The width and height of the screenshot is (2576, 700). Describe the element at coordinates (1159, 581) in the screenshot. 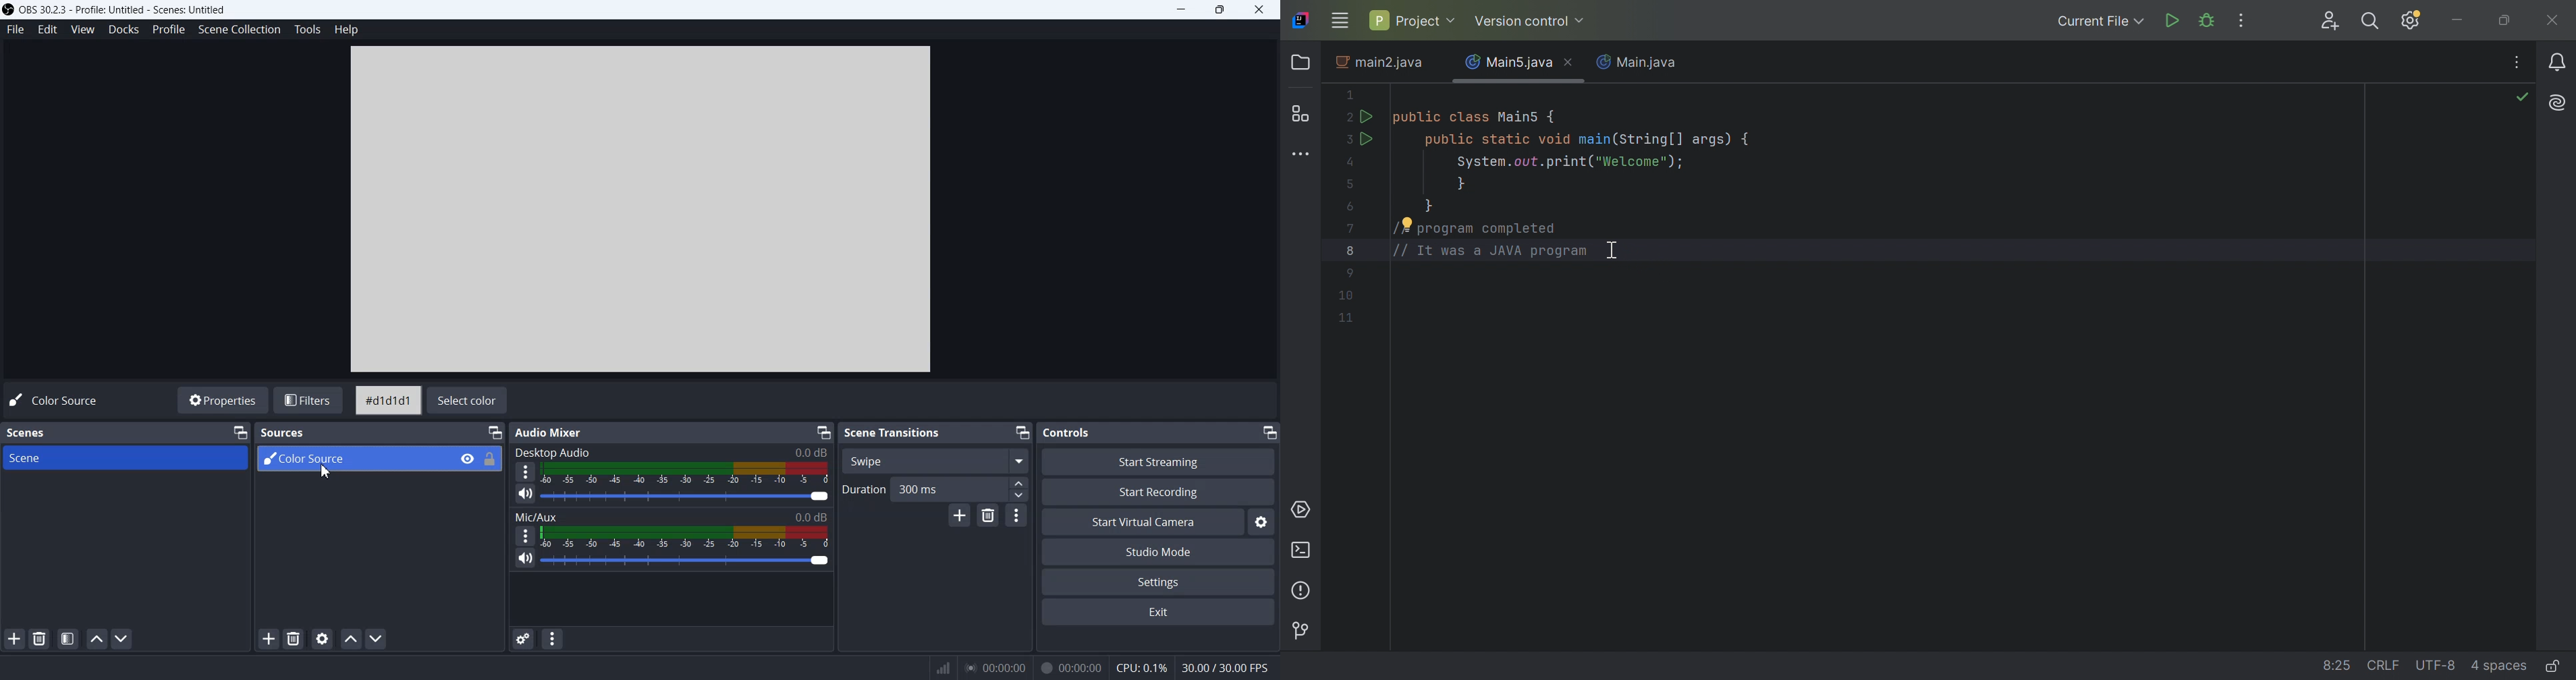

I see `Settings` at that location.